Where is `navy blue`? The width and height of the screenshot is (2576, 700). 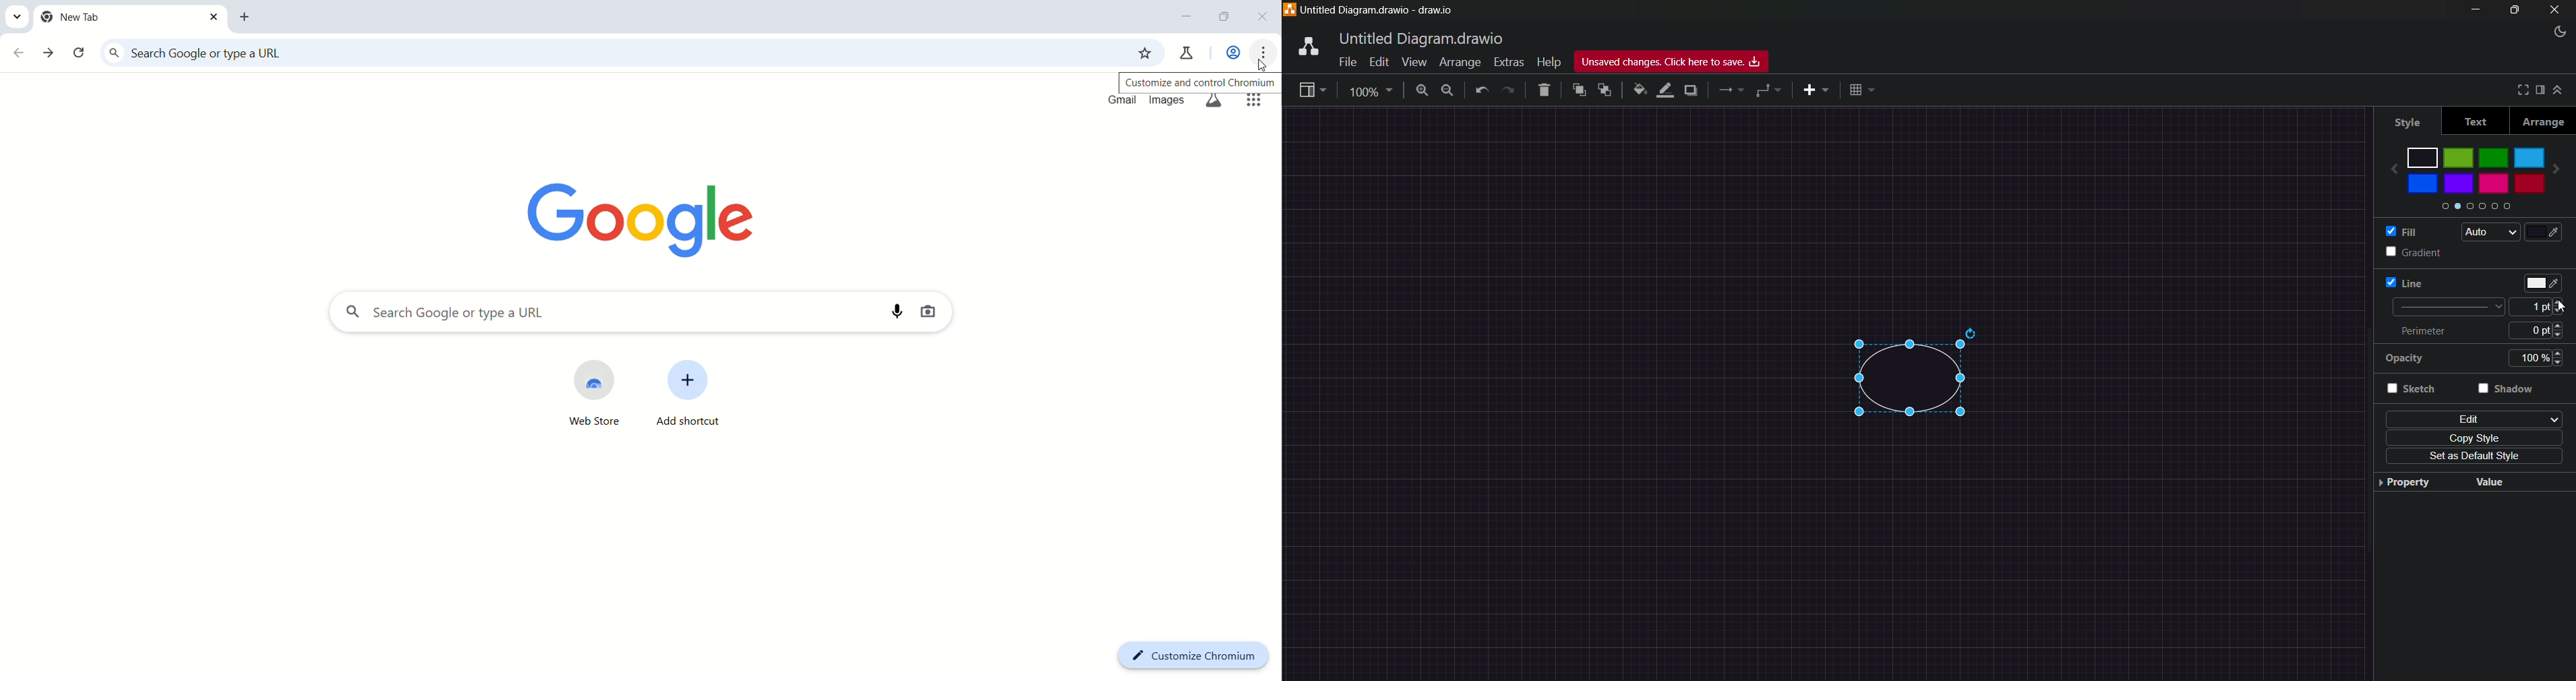
navy blue is located at coordinates (2423, 183).